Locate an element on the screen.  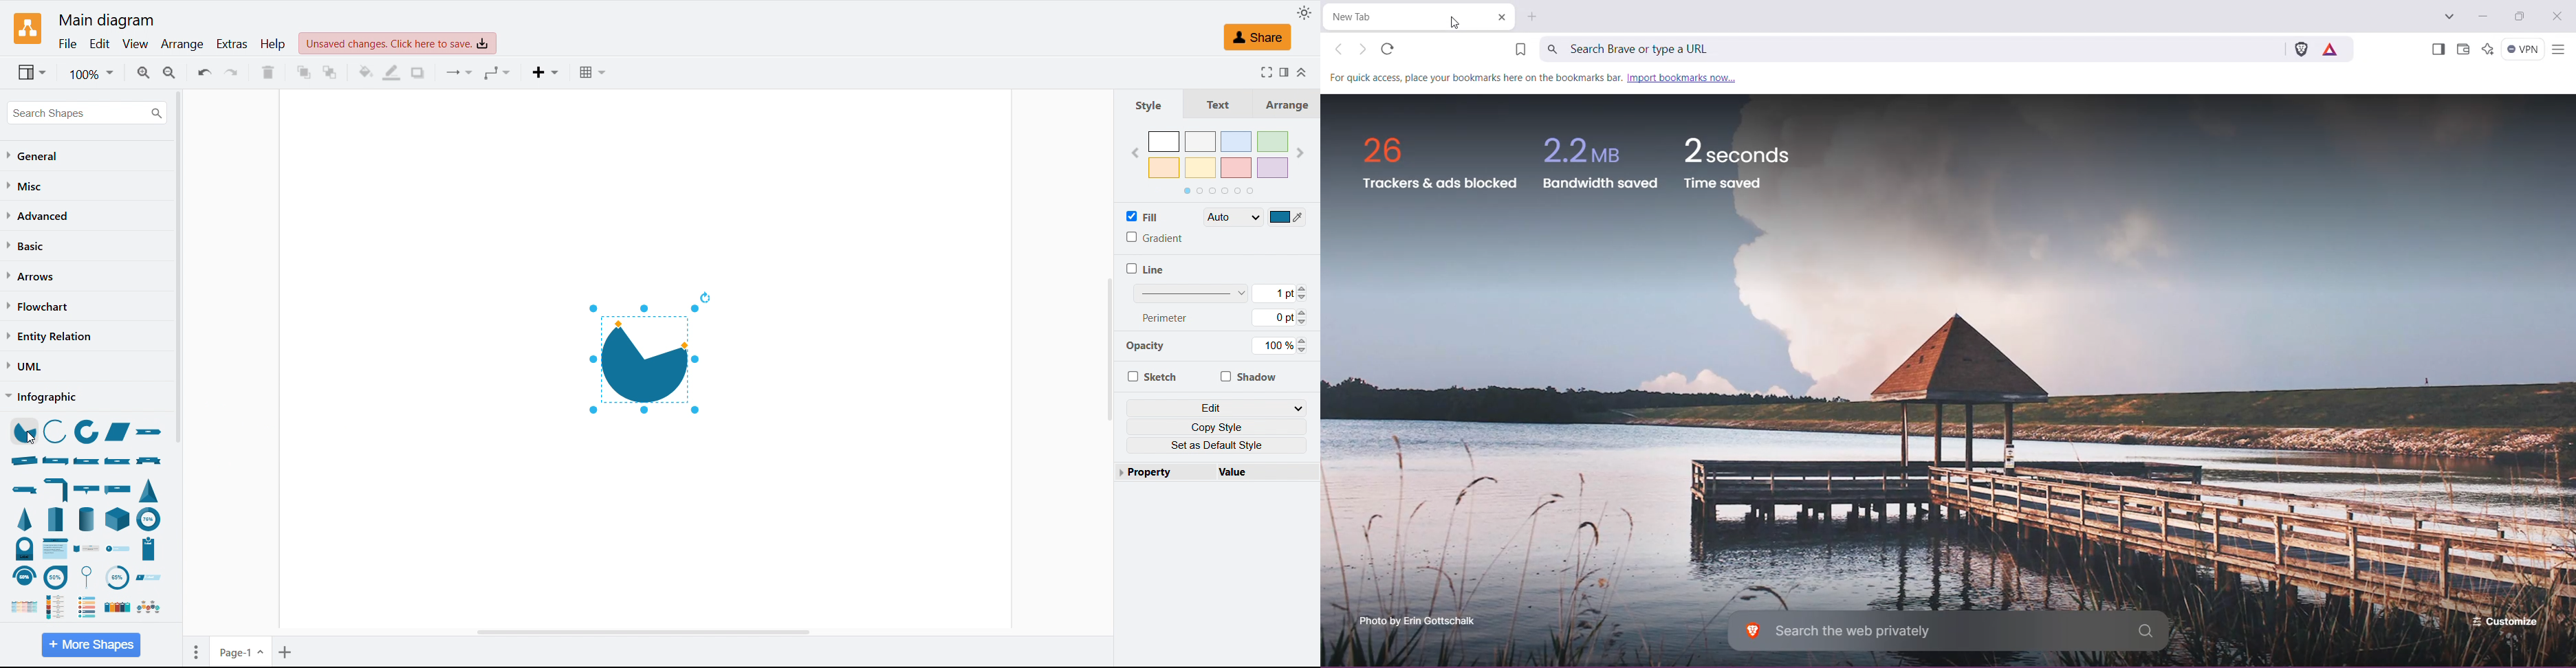
circular dial is located at coordinates (23, 548).